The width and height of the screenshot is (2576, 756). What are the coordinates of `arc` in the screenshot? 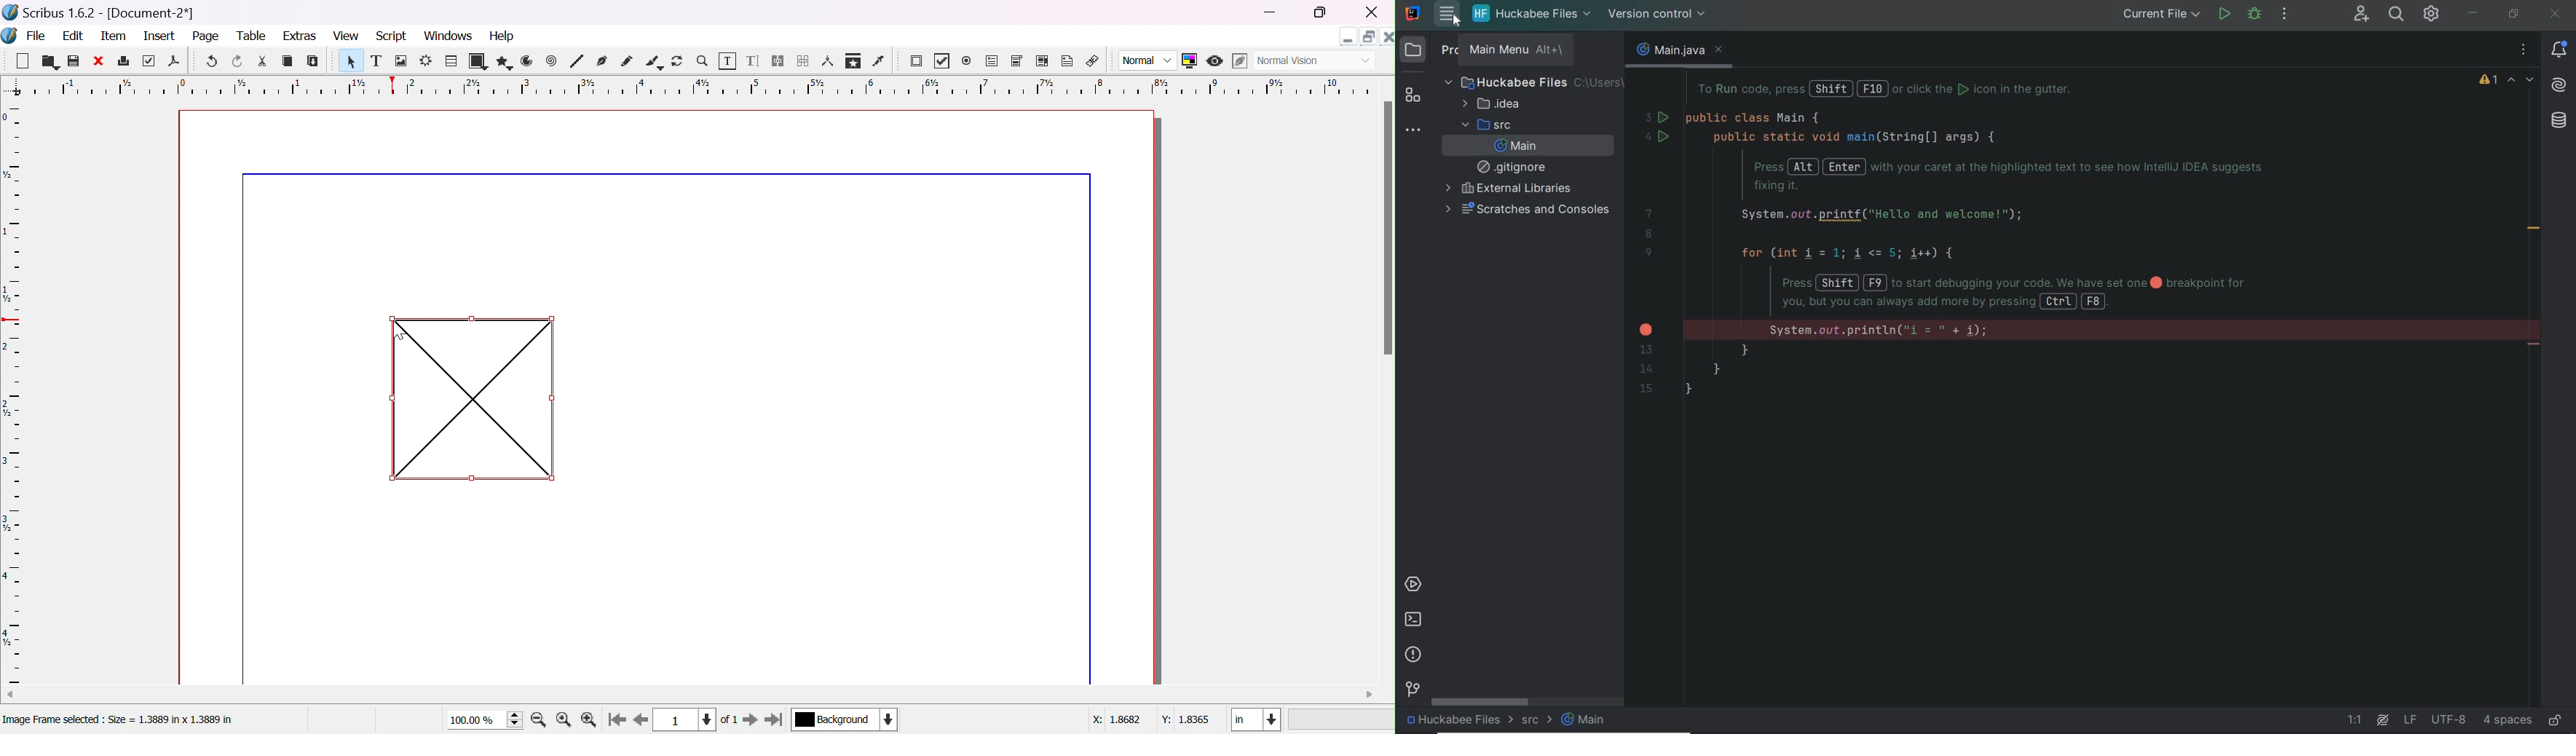 It's located at (528, 60).